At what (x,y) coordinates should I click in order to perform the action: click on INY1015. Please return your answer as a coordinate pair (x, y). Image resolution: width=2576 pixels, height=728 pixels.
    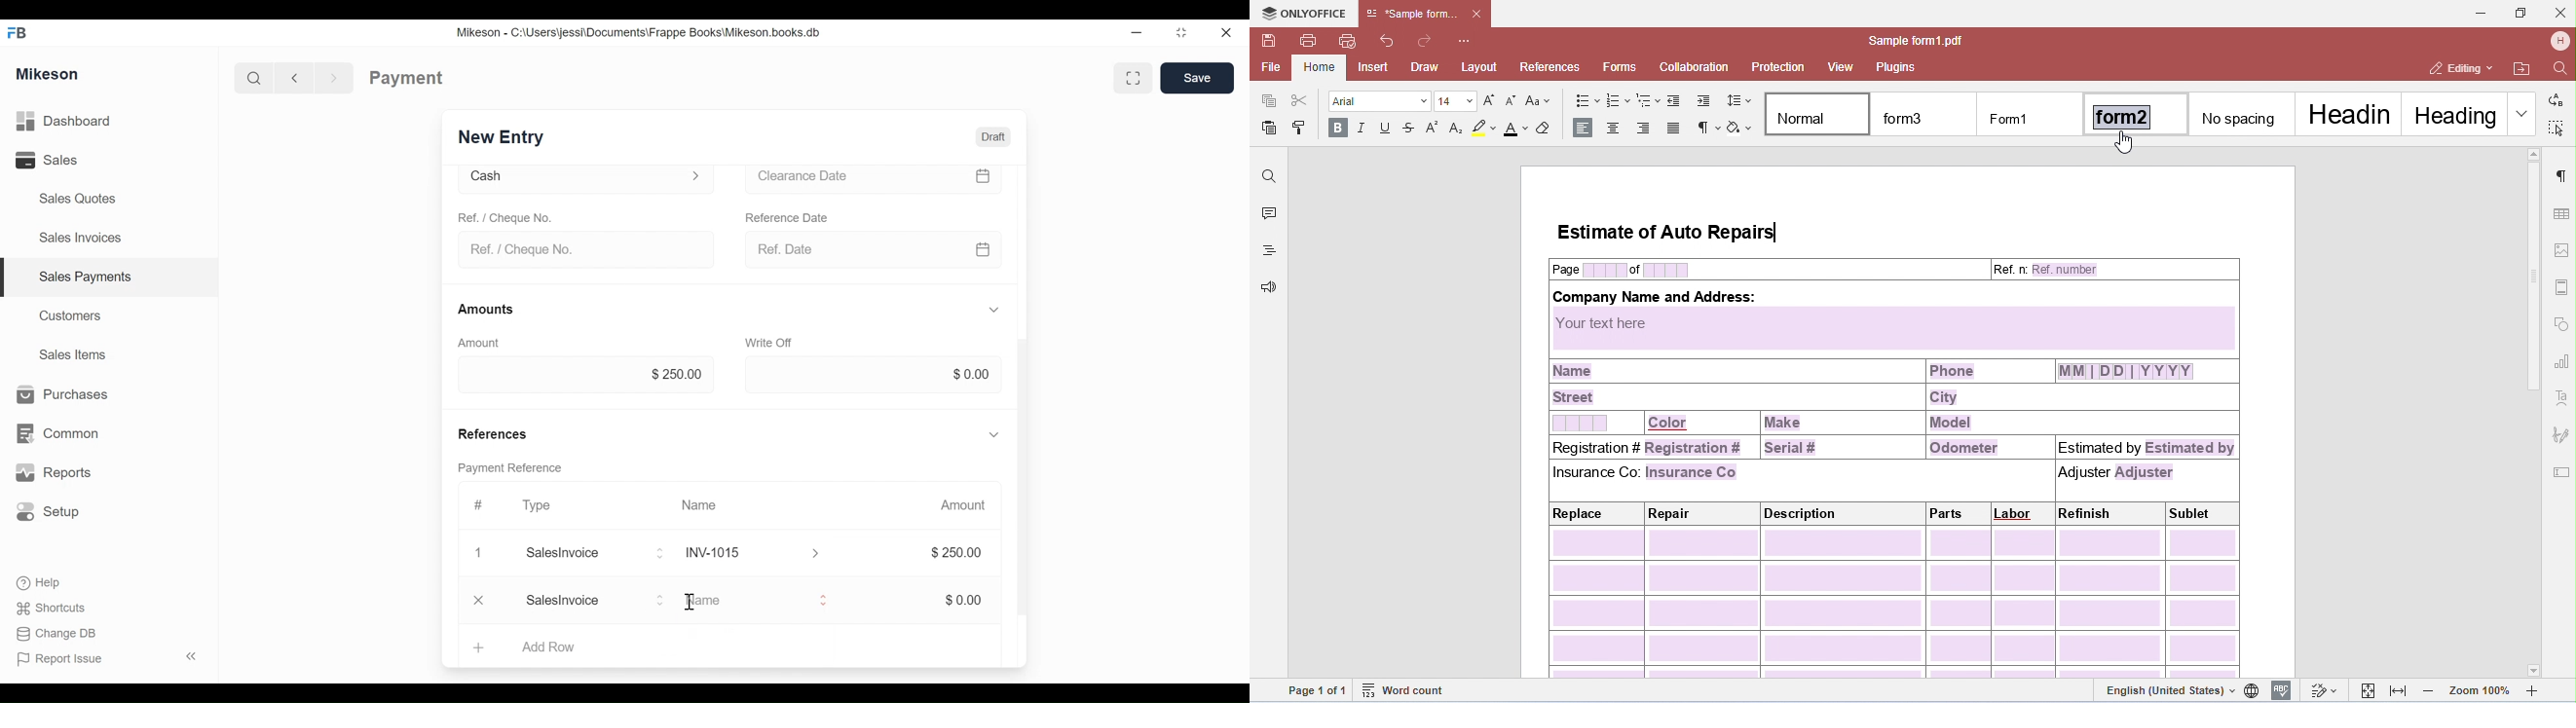
    Looking at the image, I should click on (757, 553).